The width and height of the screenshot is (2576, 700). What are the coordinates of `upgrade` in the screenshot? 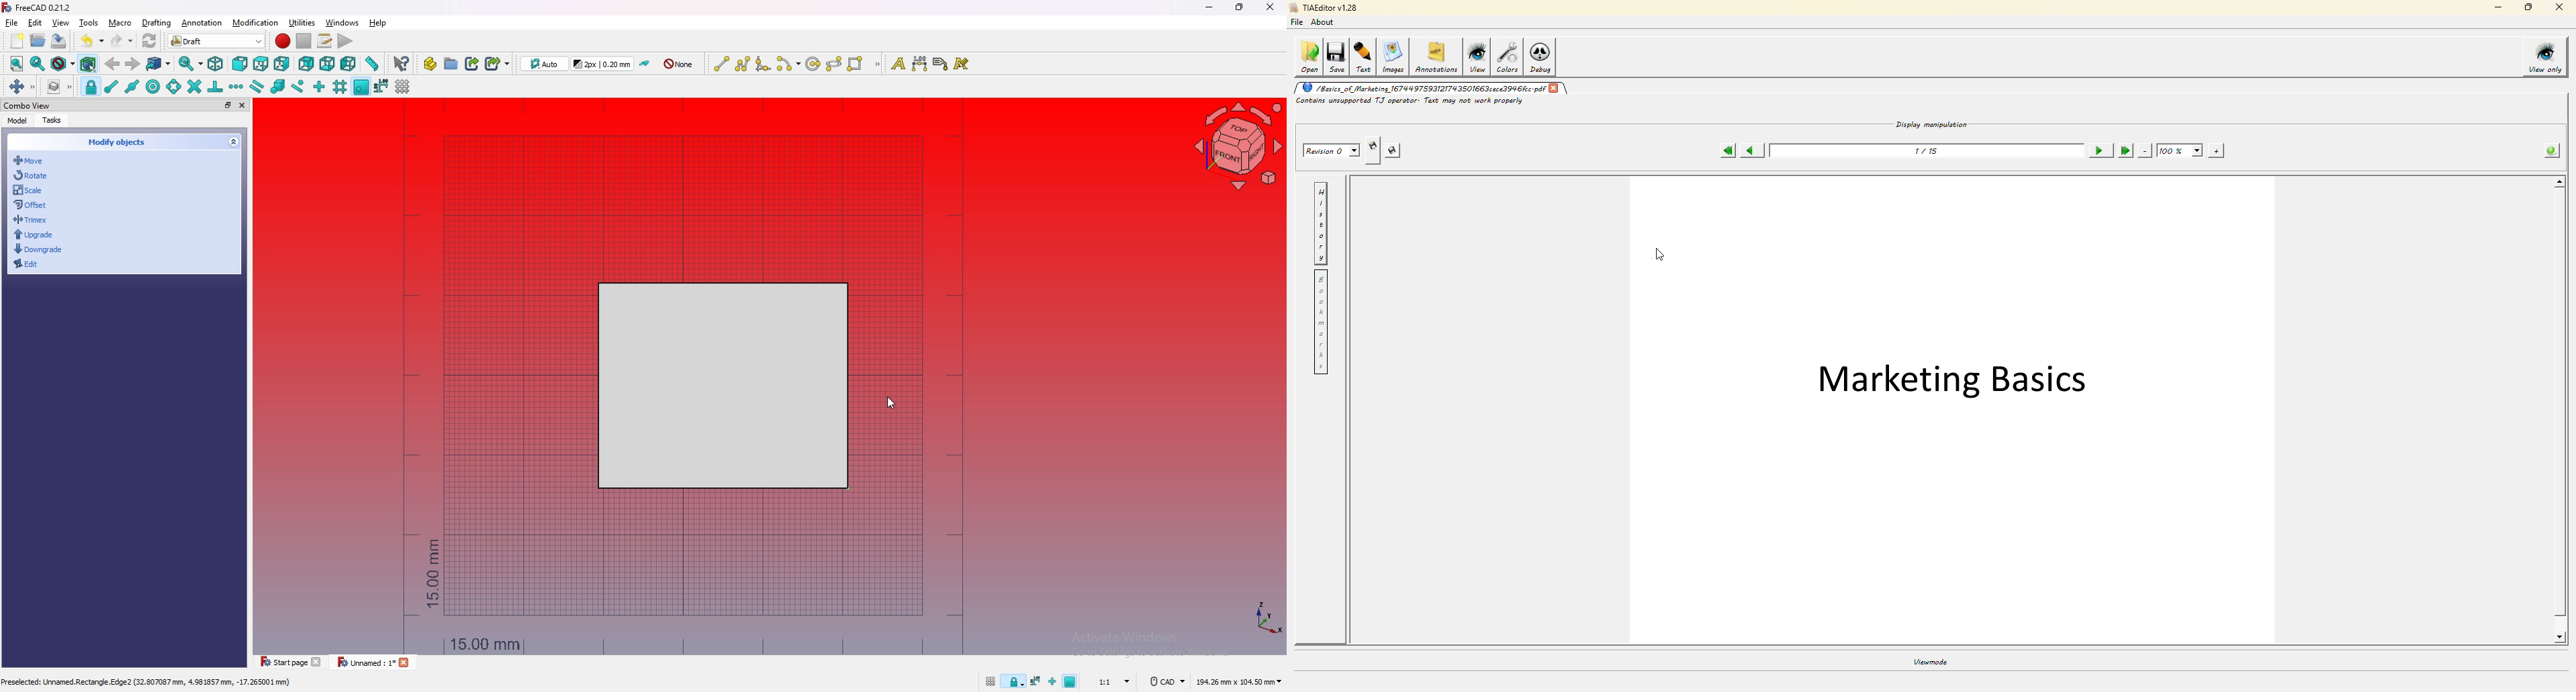 It's located at (33, 235).